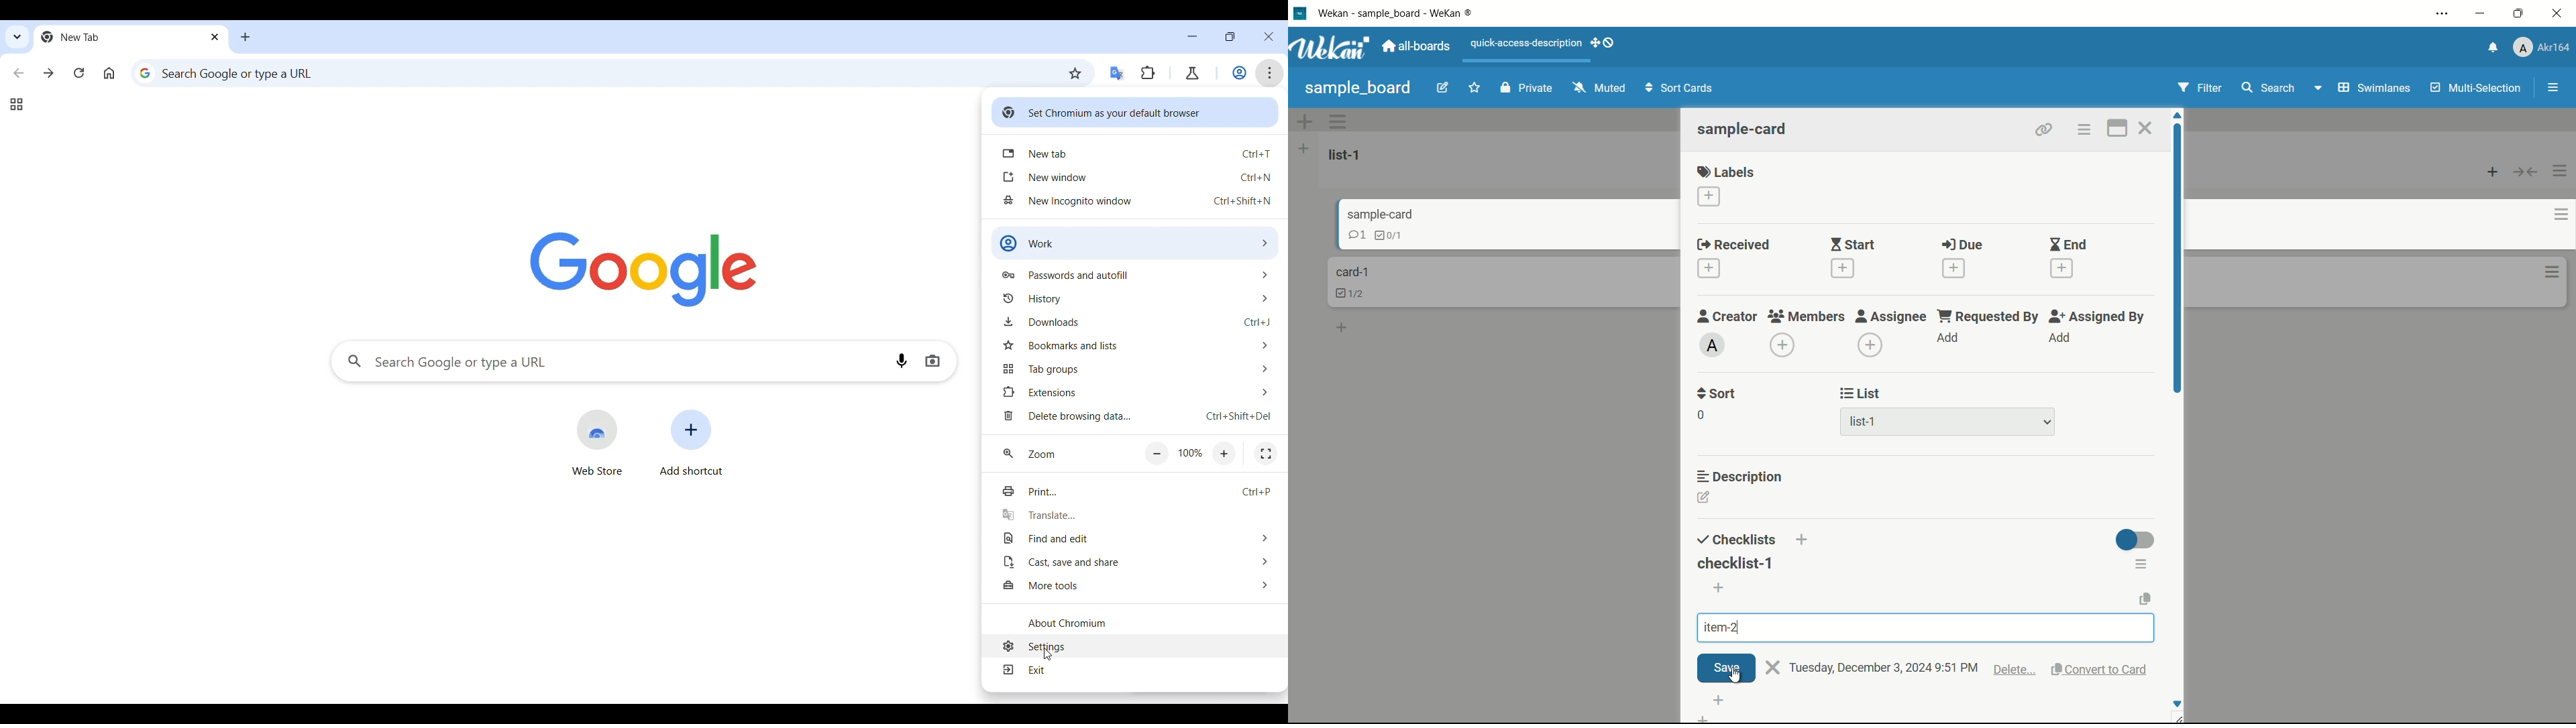  I want to click on add swimlane, so click(1305, 121).